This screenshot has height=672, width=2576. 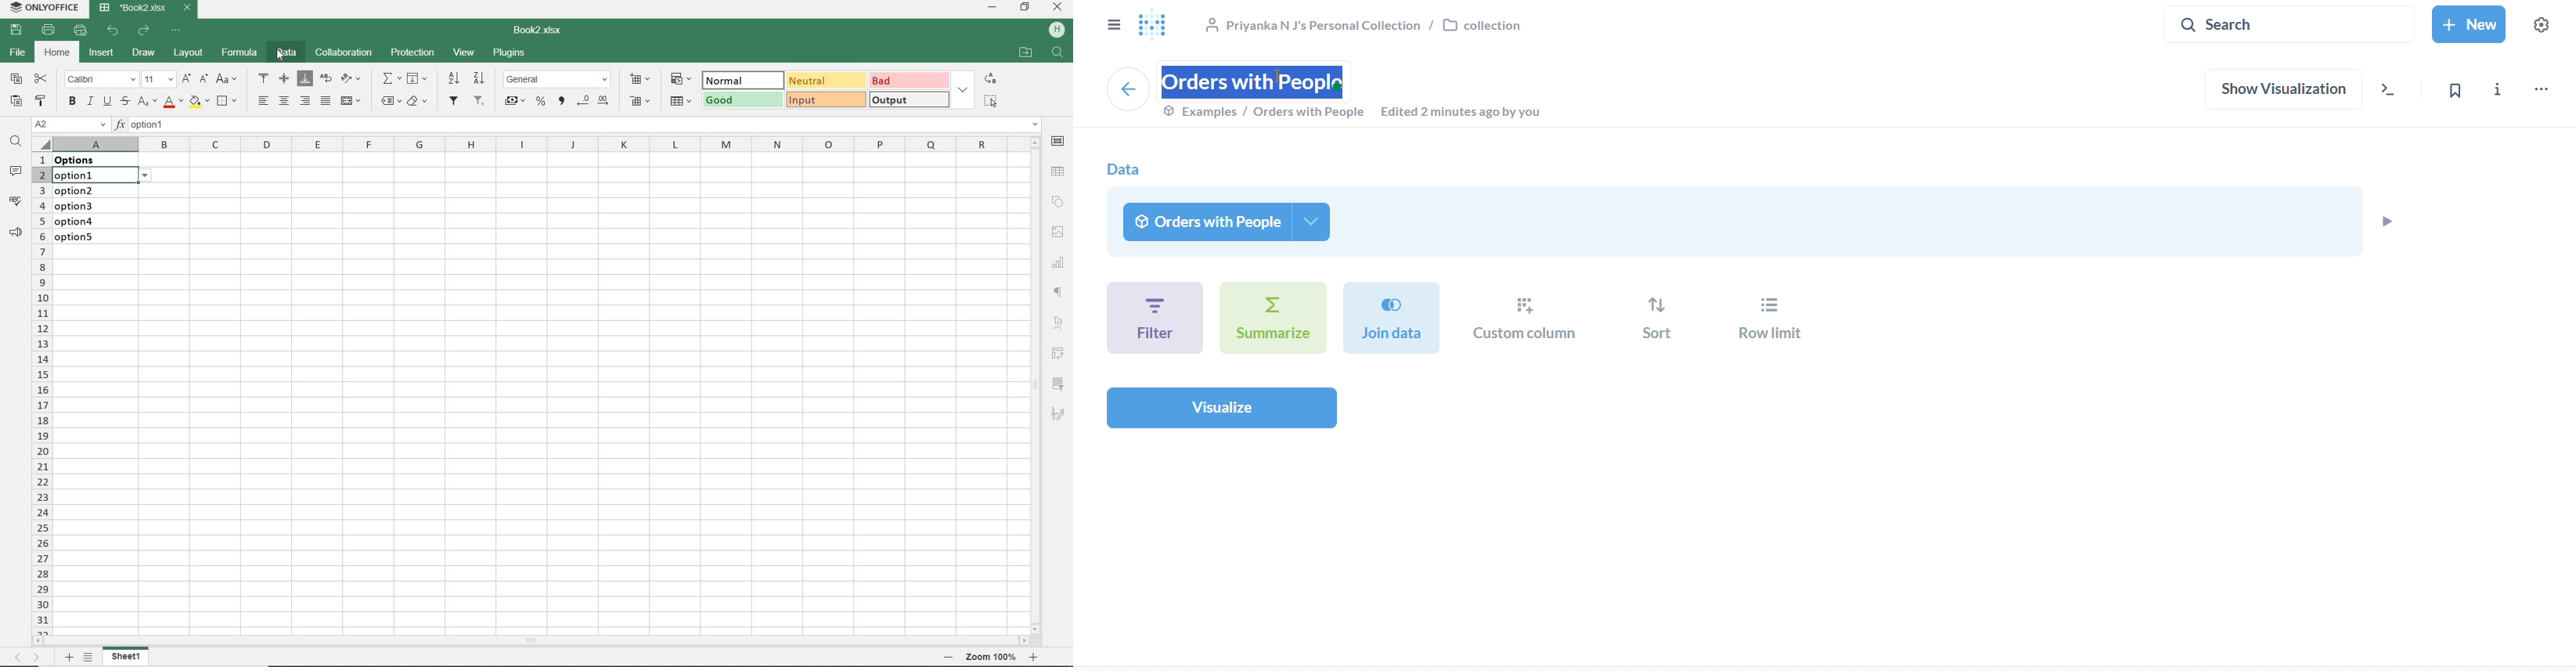 What do you see at coordinates (77, 160) in the screenshot?
I see `data` at bounding box center [77, 160].